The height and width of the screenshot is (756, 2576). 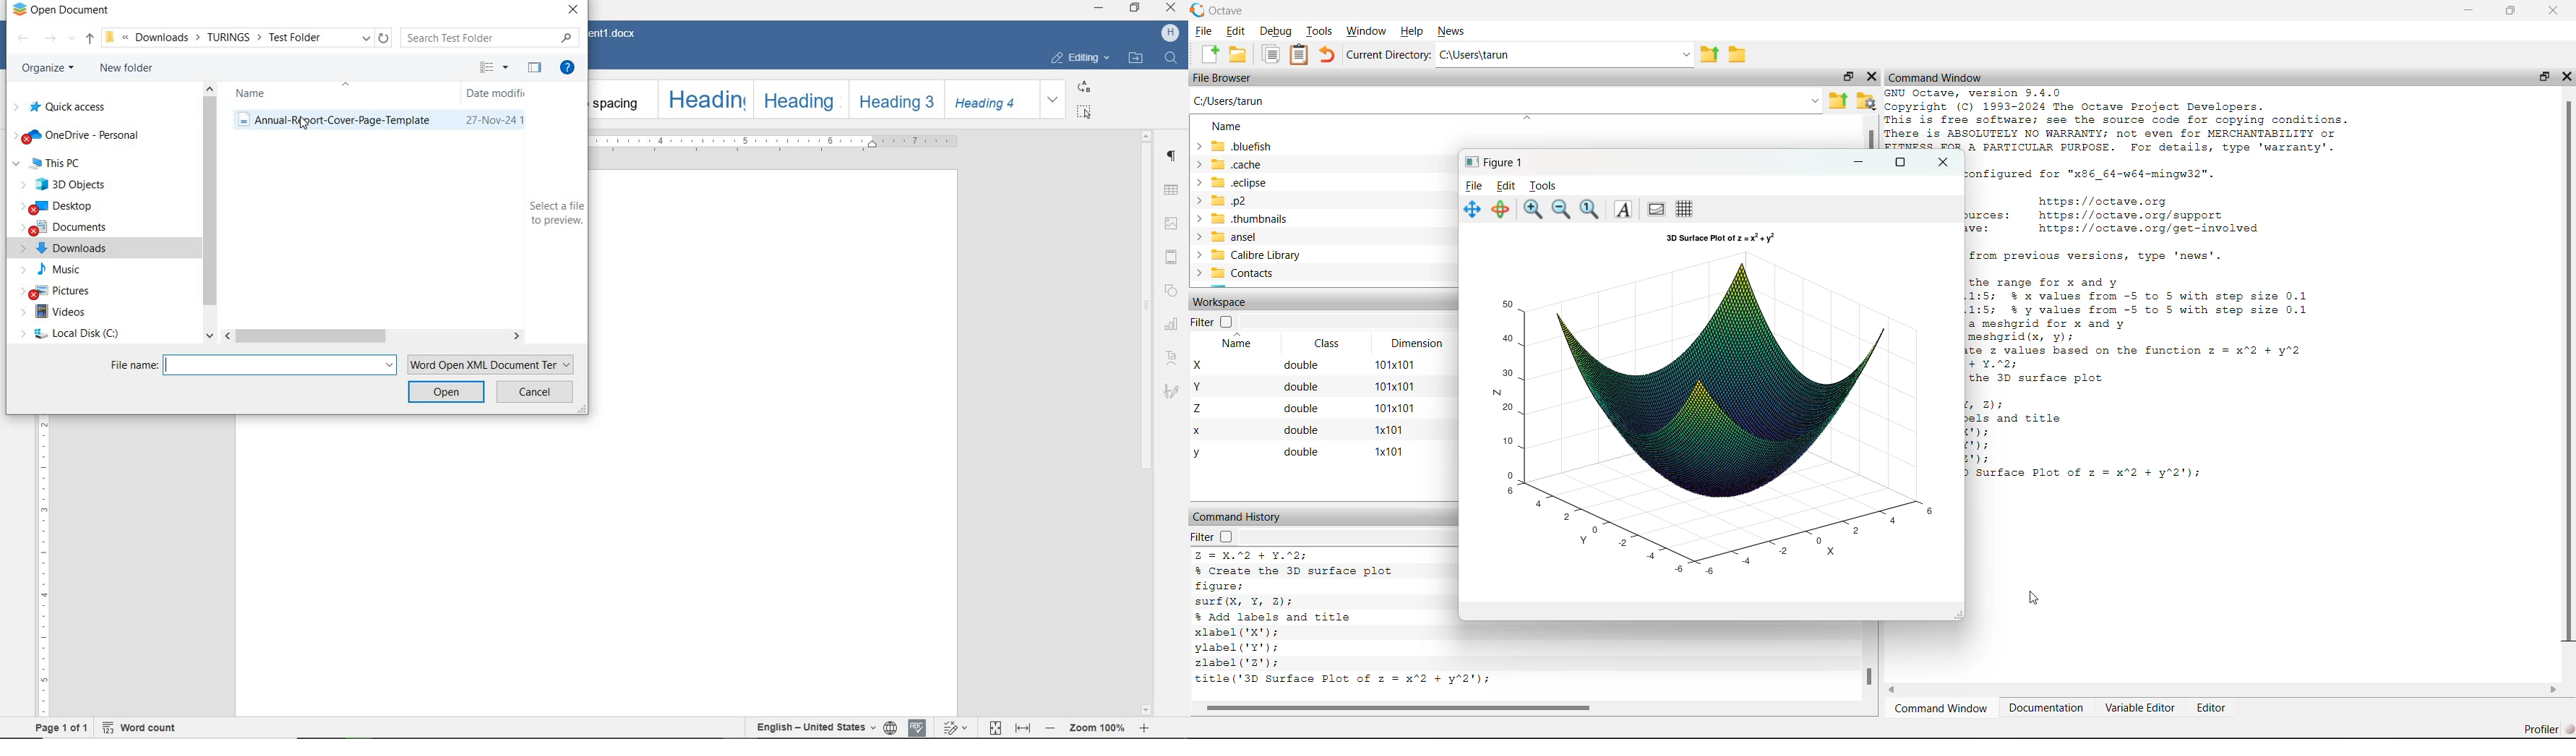 What do you see at coordinates (1232, 236) in the screenshot?
I see `ansel` at bounding box center [1232, 236].